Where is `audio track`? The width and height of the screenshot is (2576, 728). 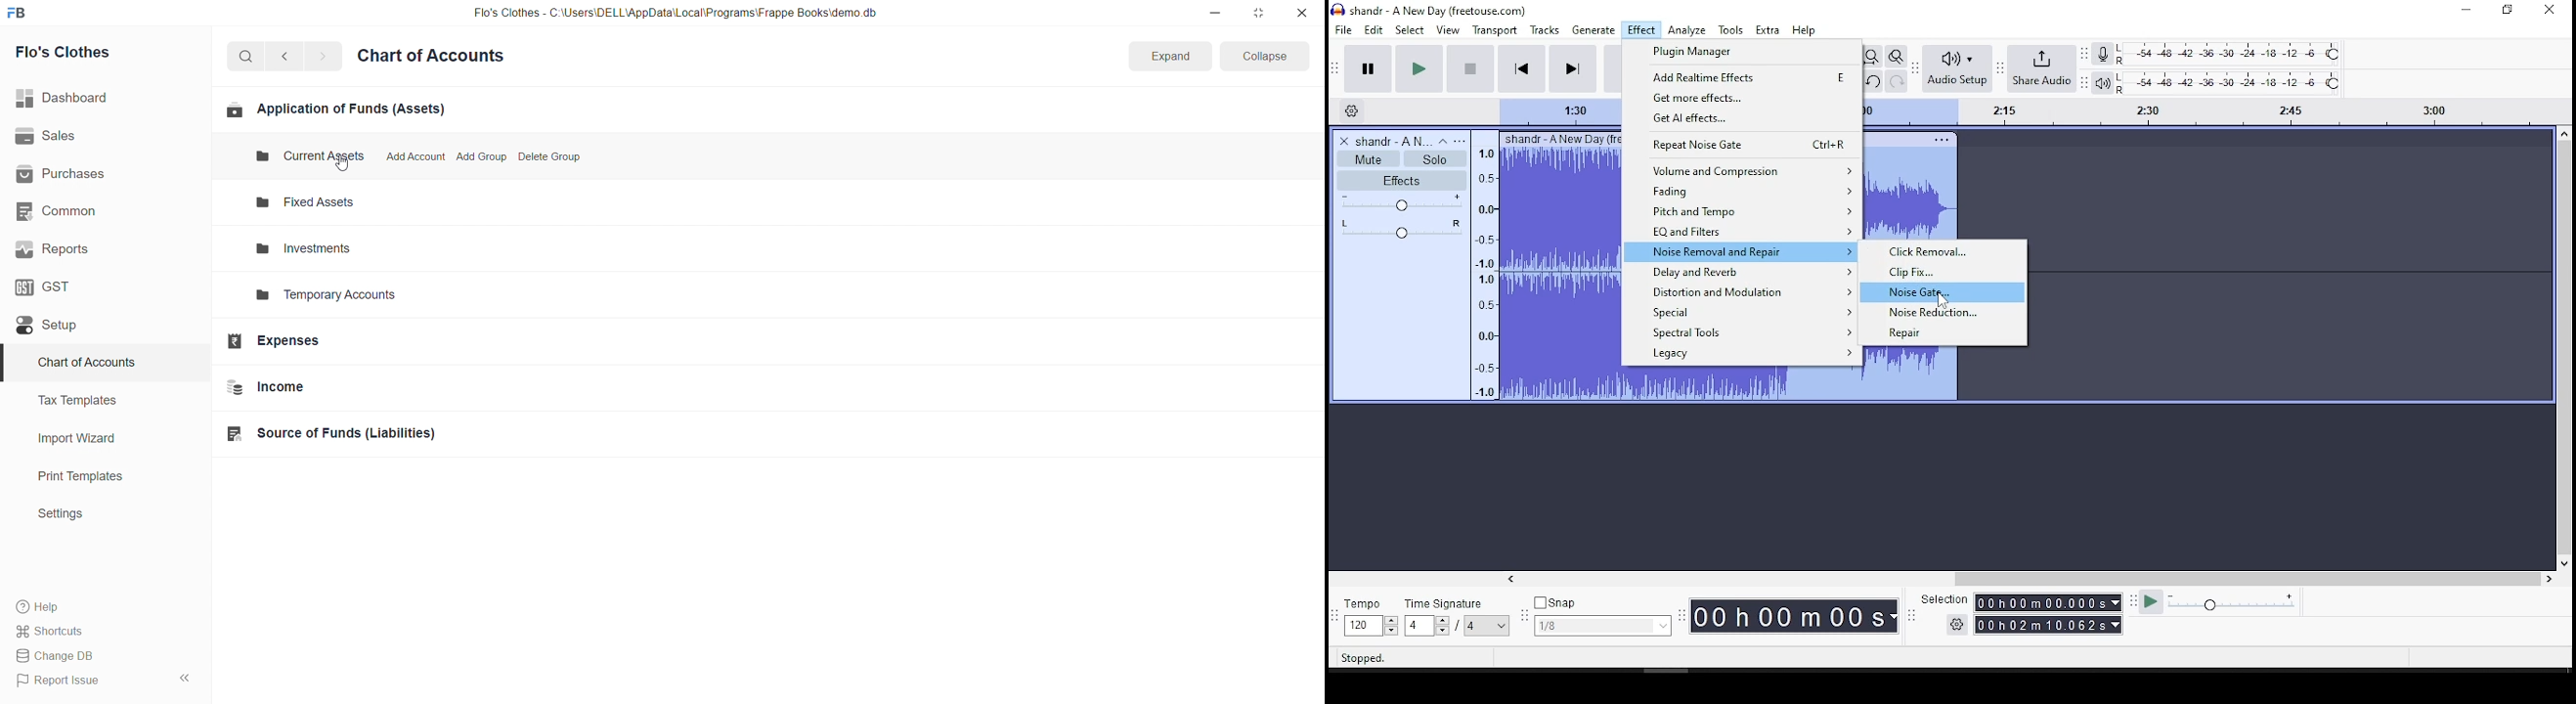
audio track is located at coordinates (1916, 374).